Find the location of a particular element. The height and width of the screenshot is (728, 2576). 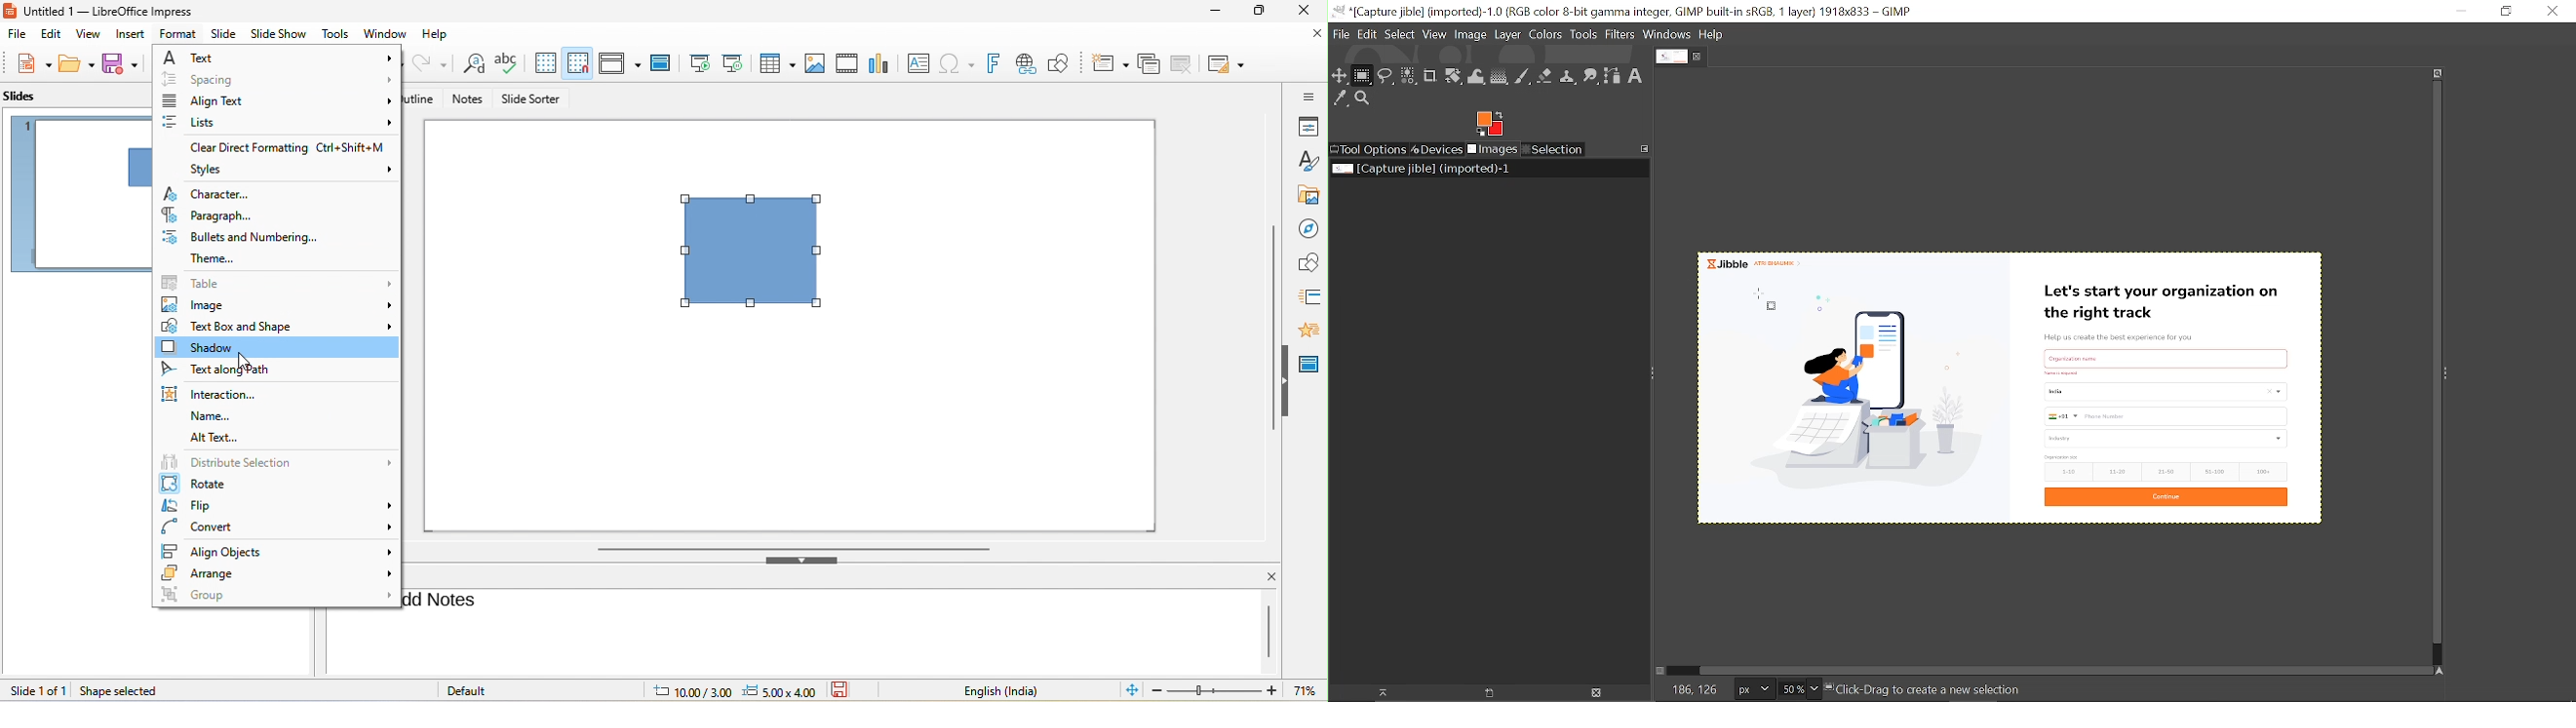

master slide is located at coordinates (658, 61).